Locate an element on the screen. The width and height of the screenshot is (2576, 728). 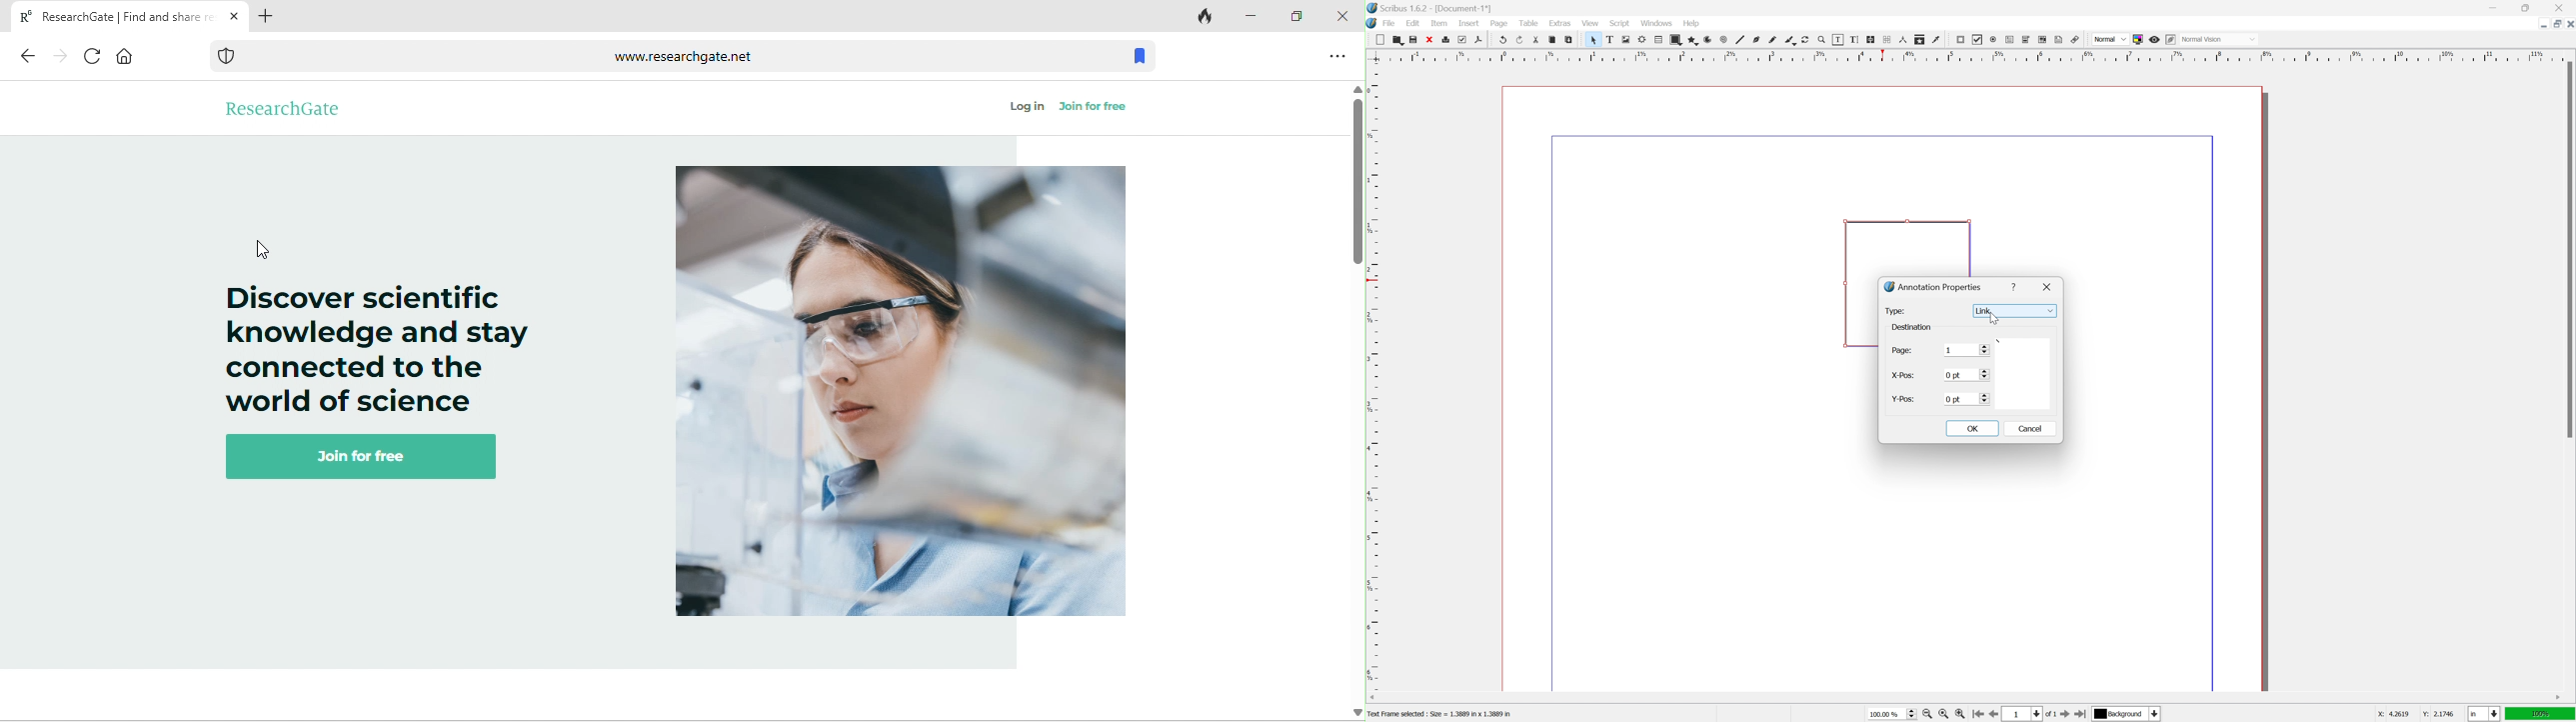
new is located at coordinates (1380, 40).